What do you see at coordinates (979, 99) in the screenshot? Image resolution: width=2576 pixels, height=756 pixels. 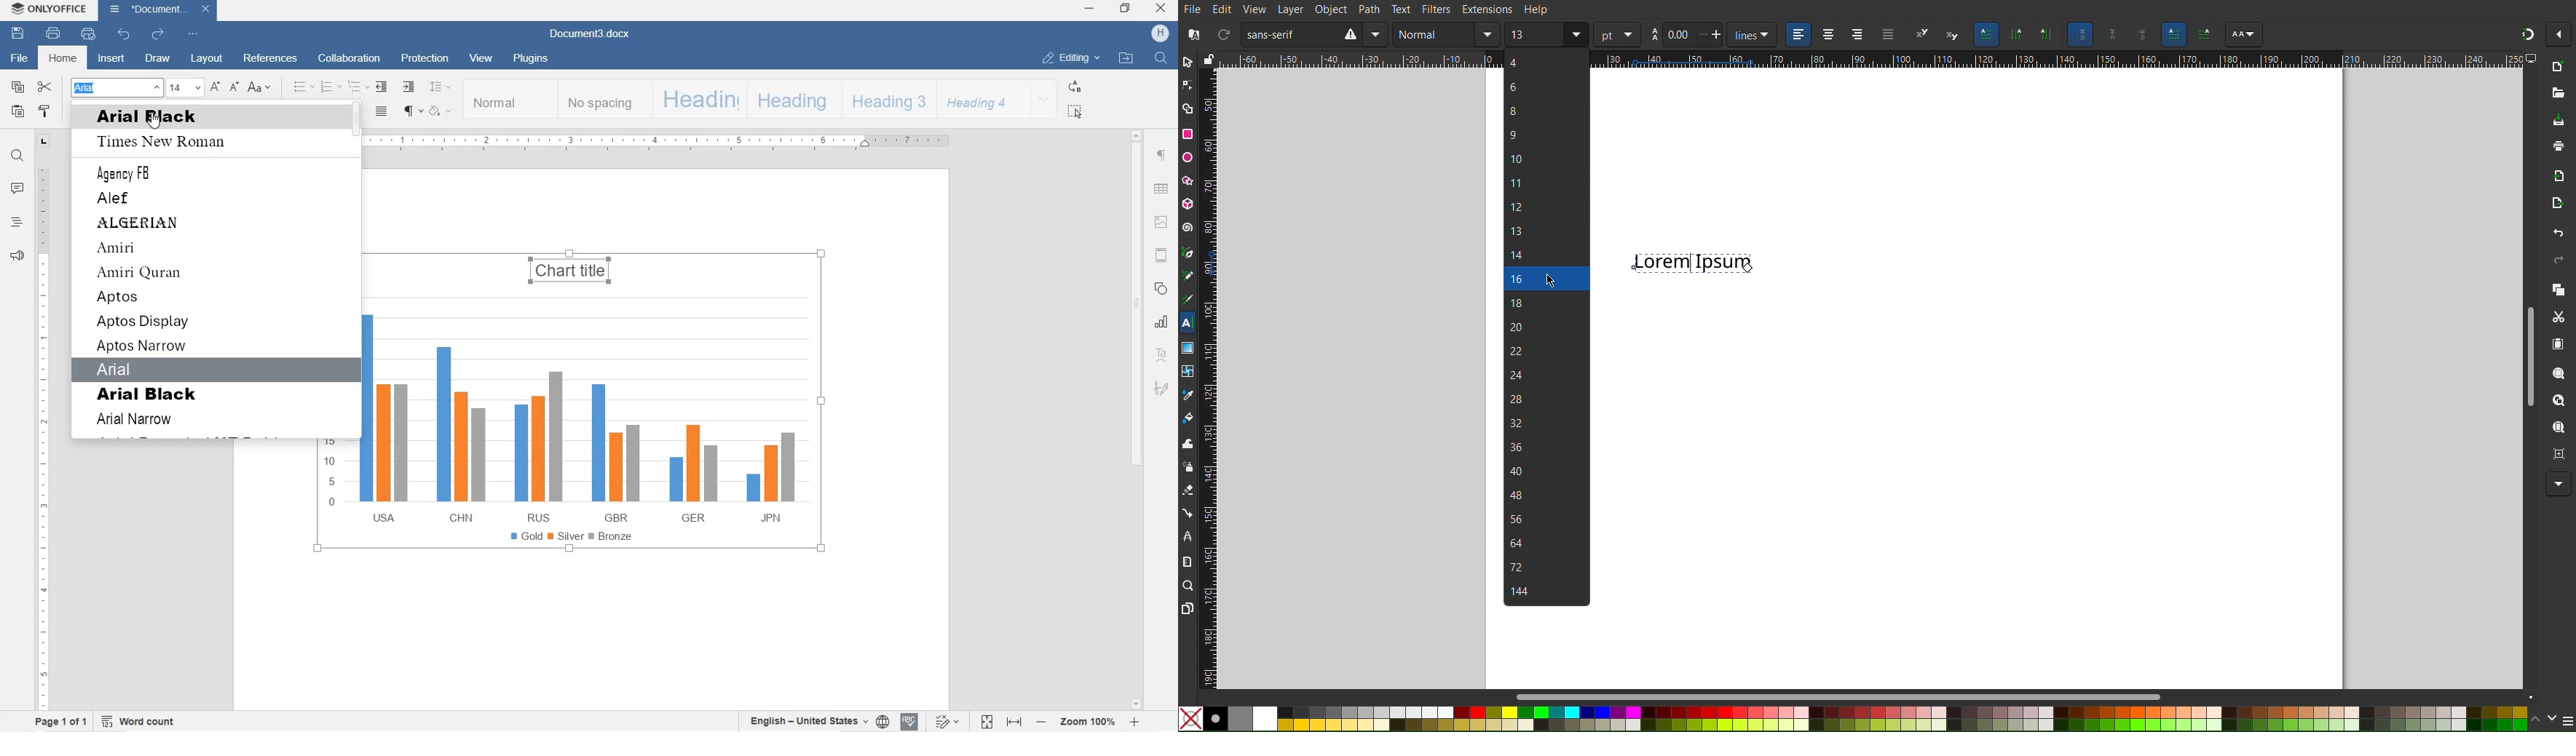 I see `HEADING 4` at bounding box center [979, 99].